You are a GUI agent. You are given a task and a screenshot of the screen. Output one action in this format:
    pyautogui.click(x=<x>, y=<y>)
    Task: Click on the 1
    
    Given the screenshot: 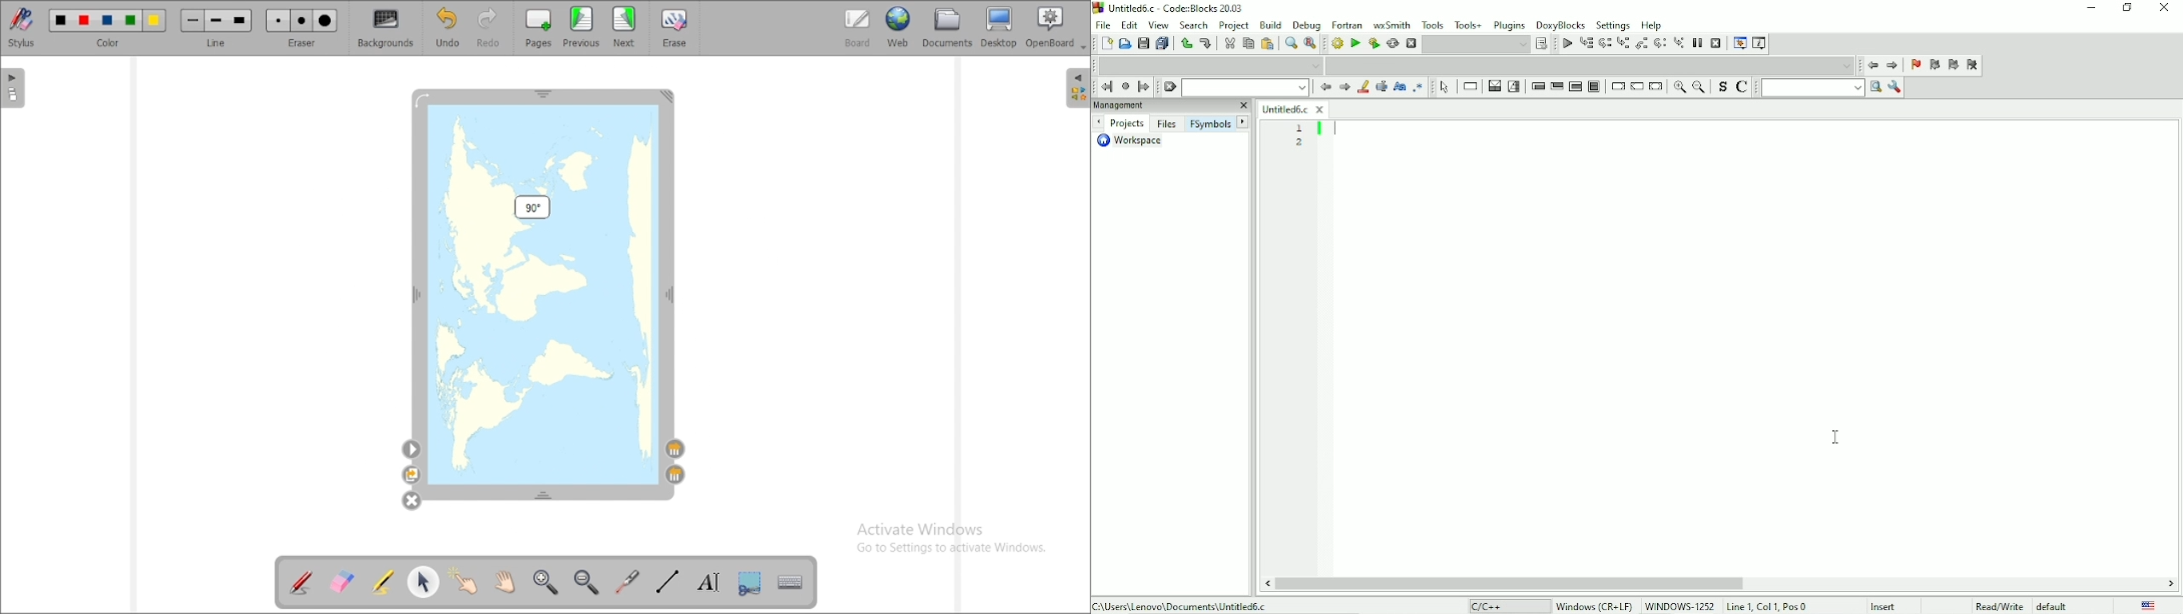 What is the action you would take?
    pyautogui.click(x=1300, y=127)
    